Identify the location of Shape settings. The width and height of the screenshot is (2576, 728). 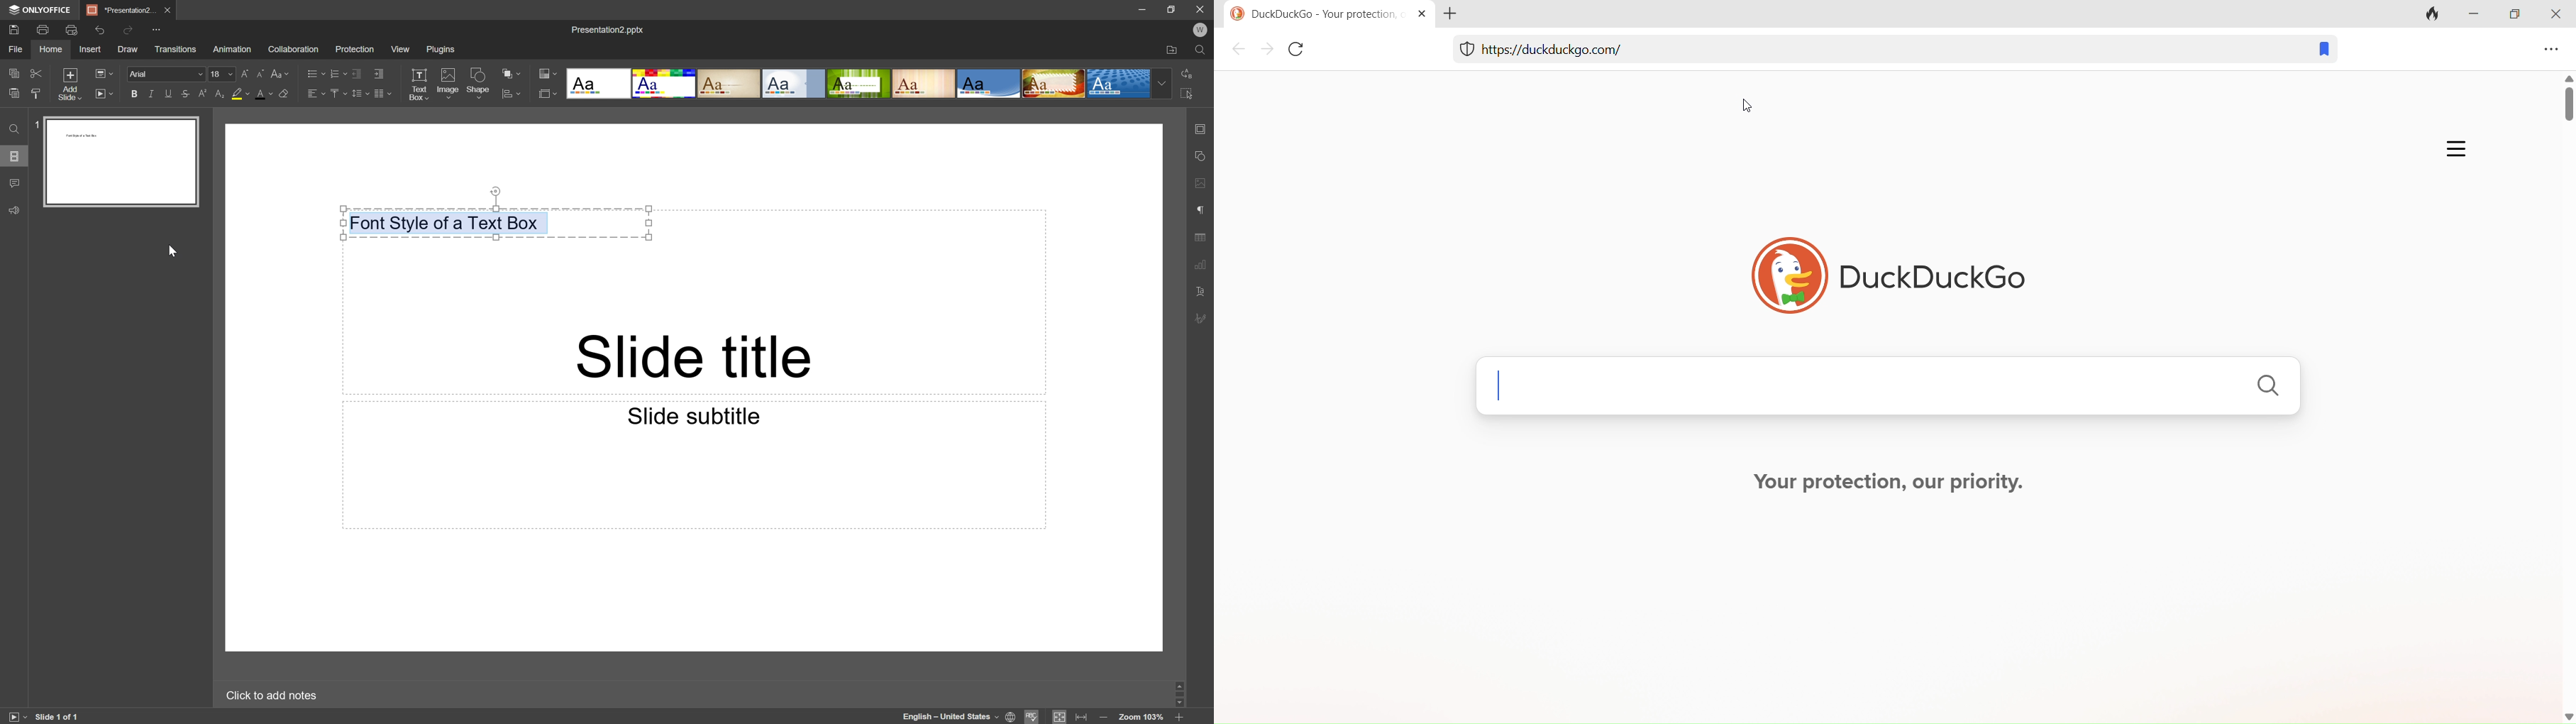
(1203, 157).